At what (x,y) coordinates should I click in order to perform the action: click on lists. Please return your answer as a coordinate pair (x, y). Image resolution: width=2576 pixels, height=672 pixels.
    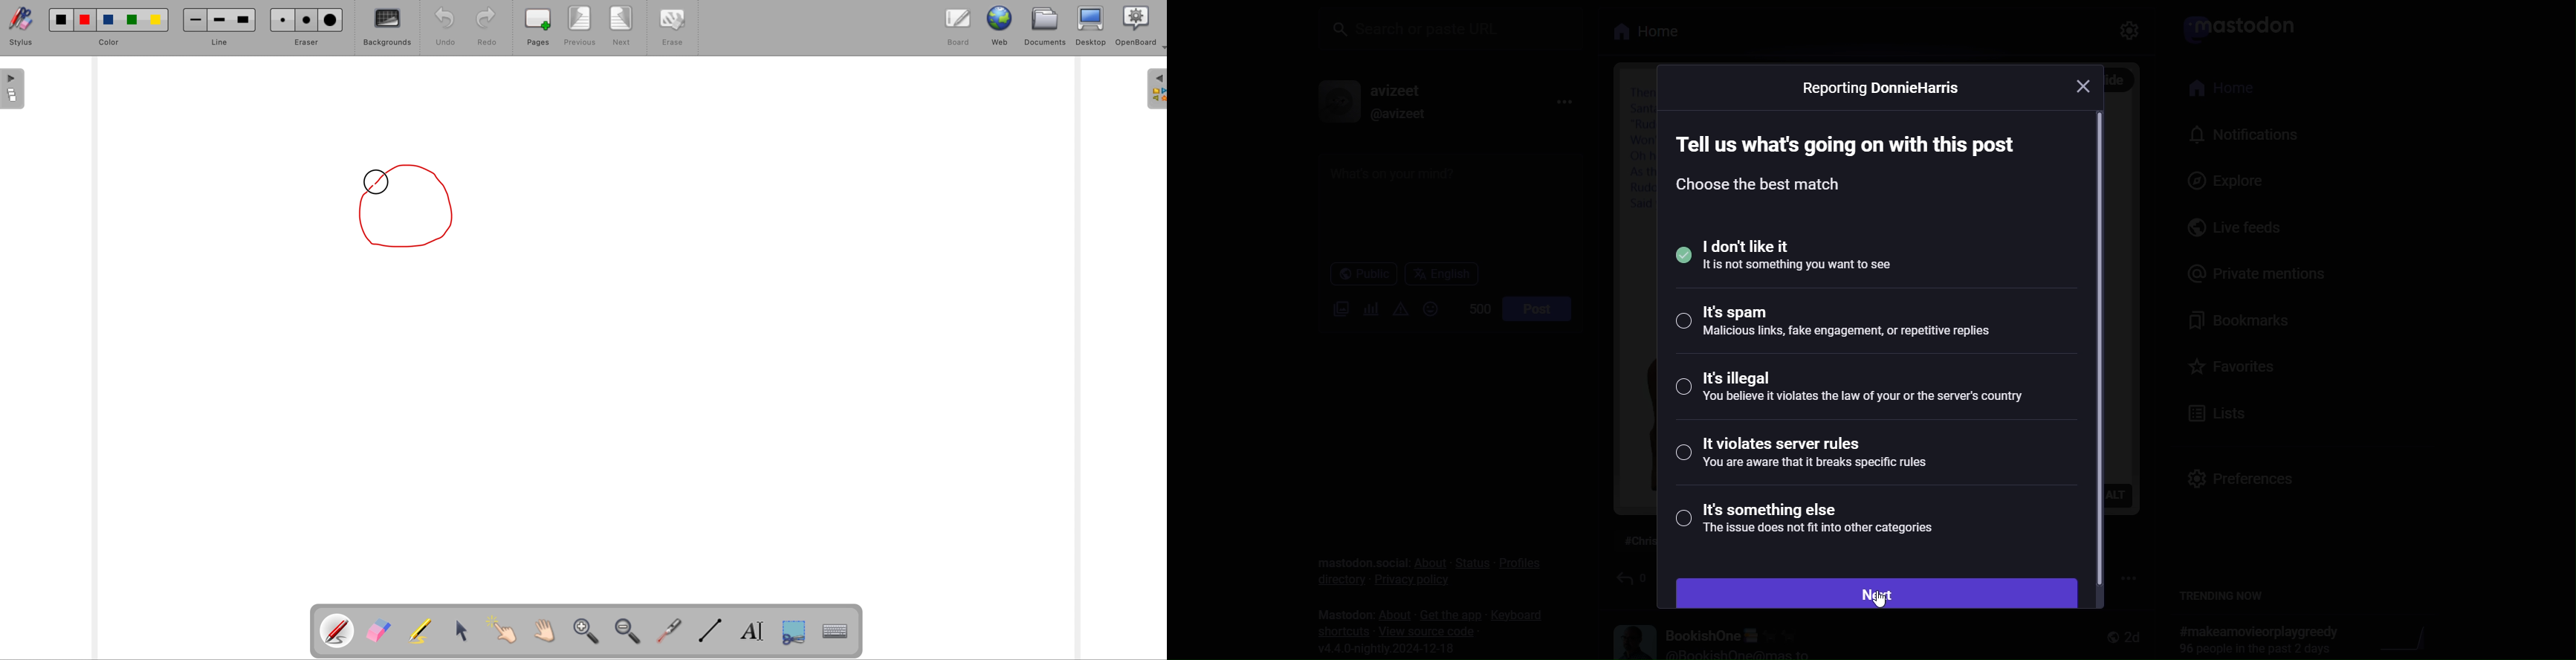
    Looking at the image, I should click on (2216, 410).